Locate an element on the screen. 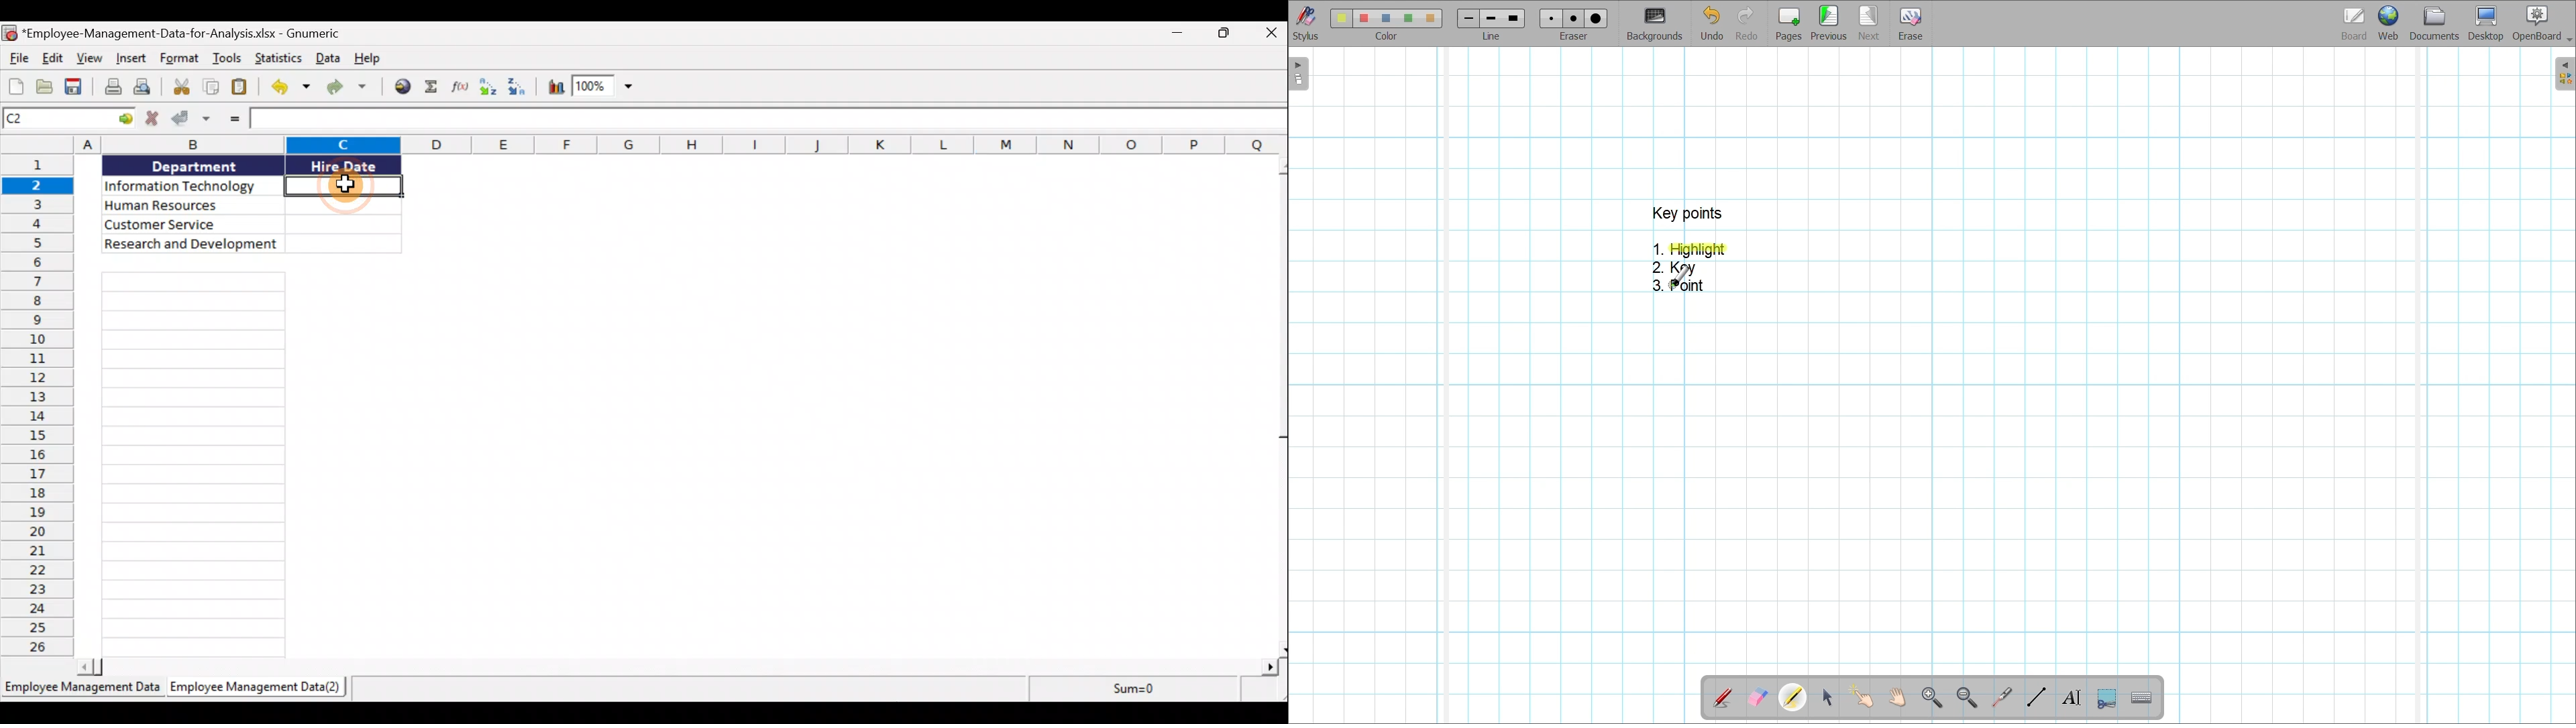 Image resolution: width=2576 pixels, height=728 pixels. Insert a chart is located at coordinates (556, 86).